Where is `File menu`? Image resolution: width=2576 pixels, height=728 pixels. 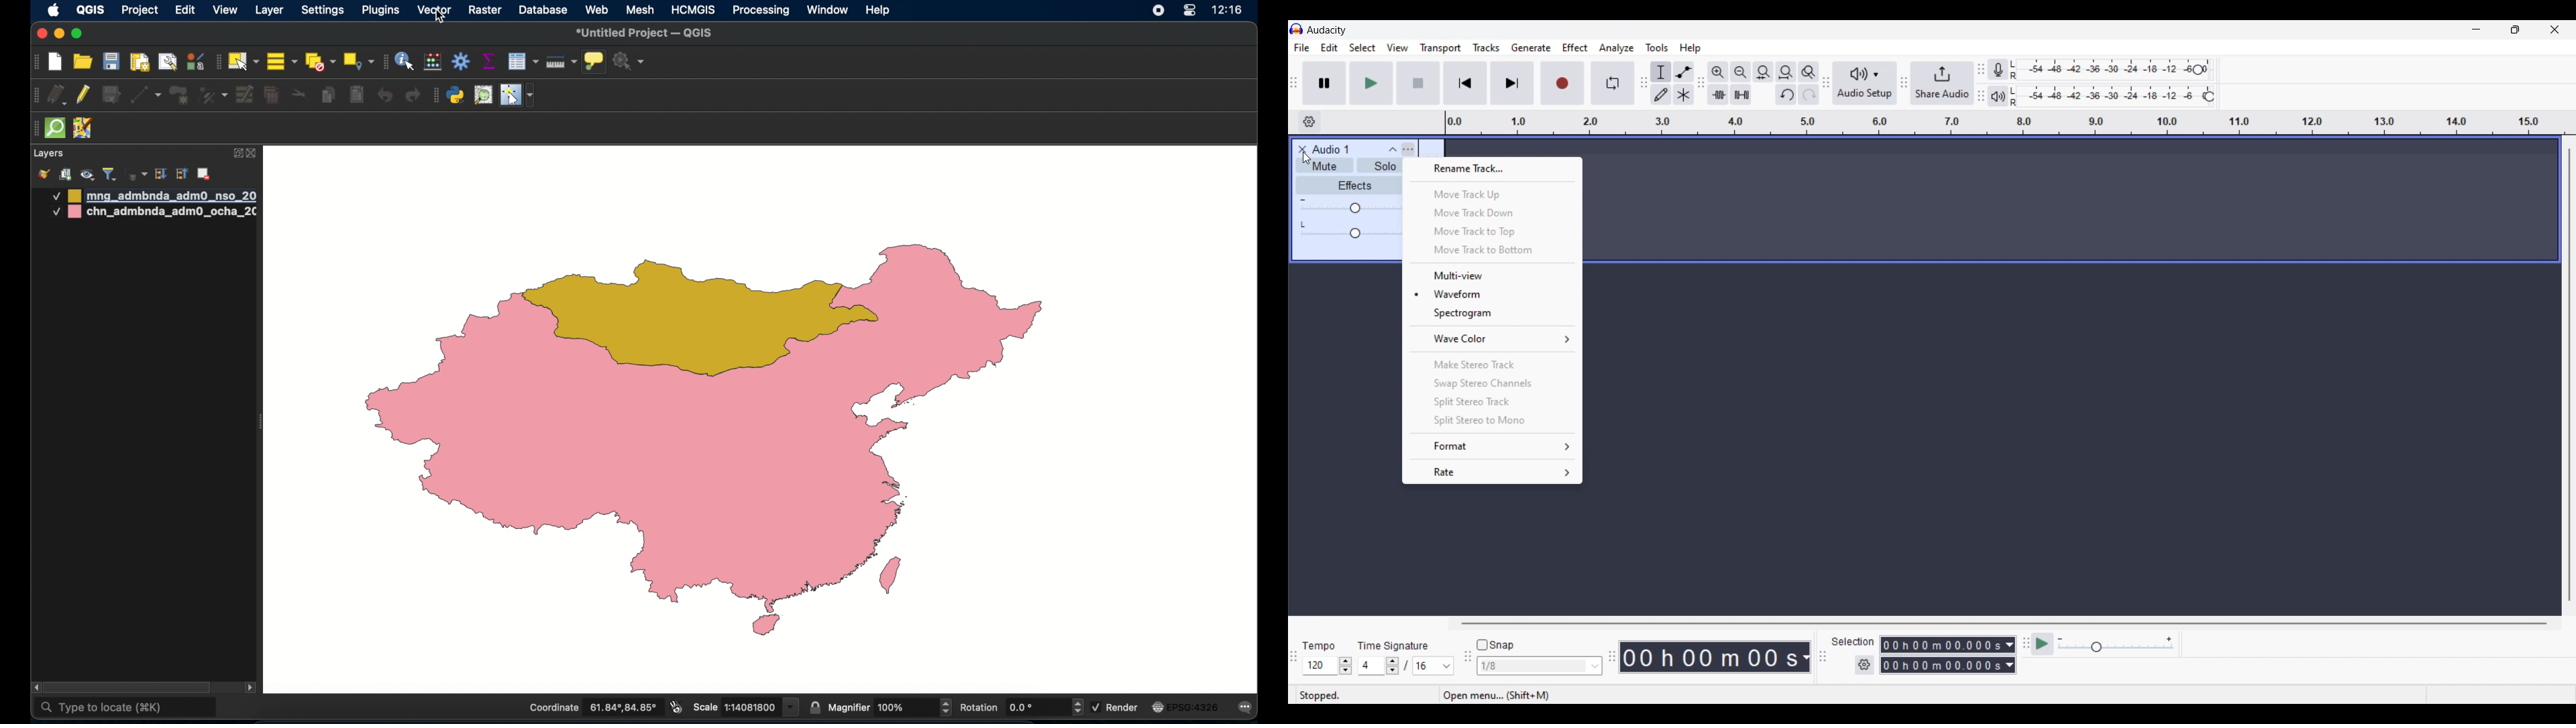 File menu is located at coordinates (1301, 48).